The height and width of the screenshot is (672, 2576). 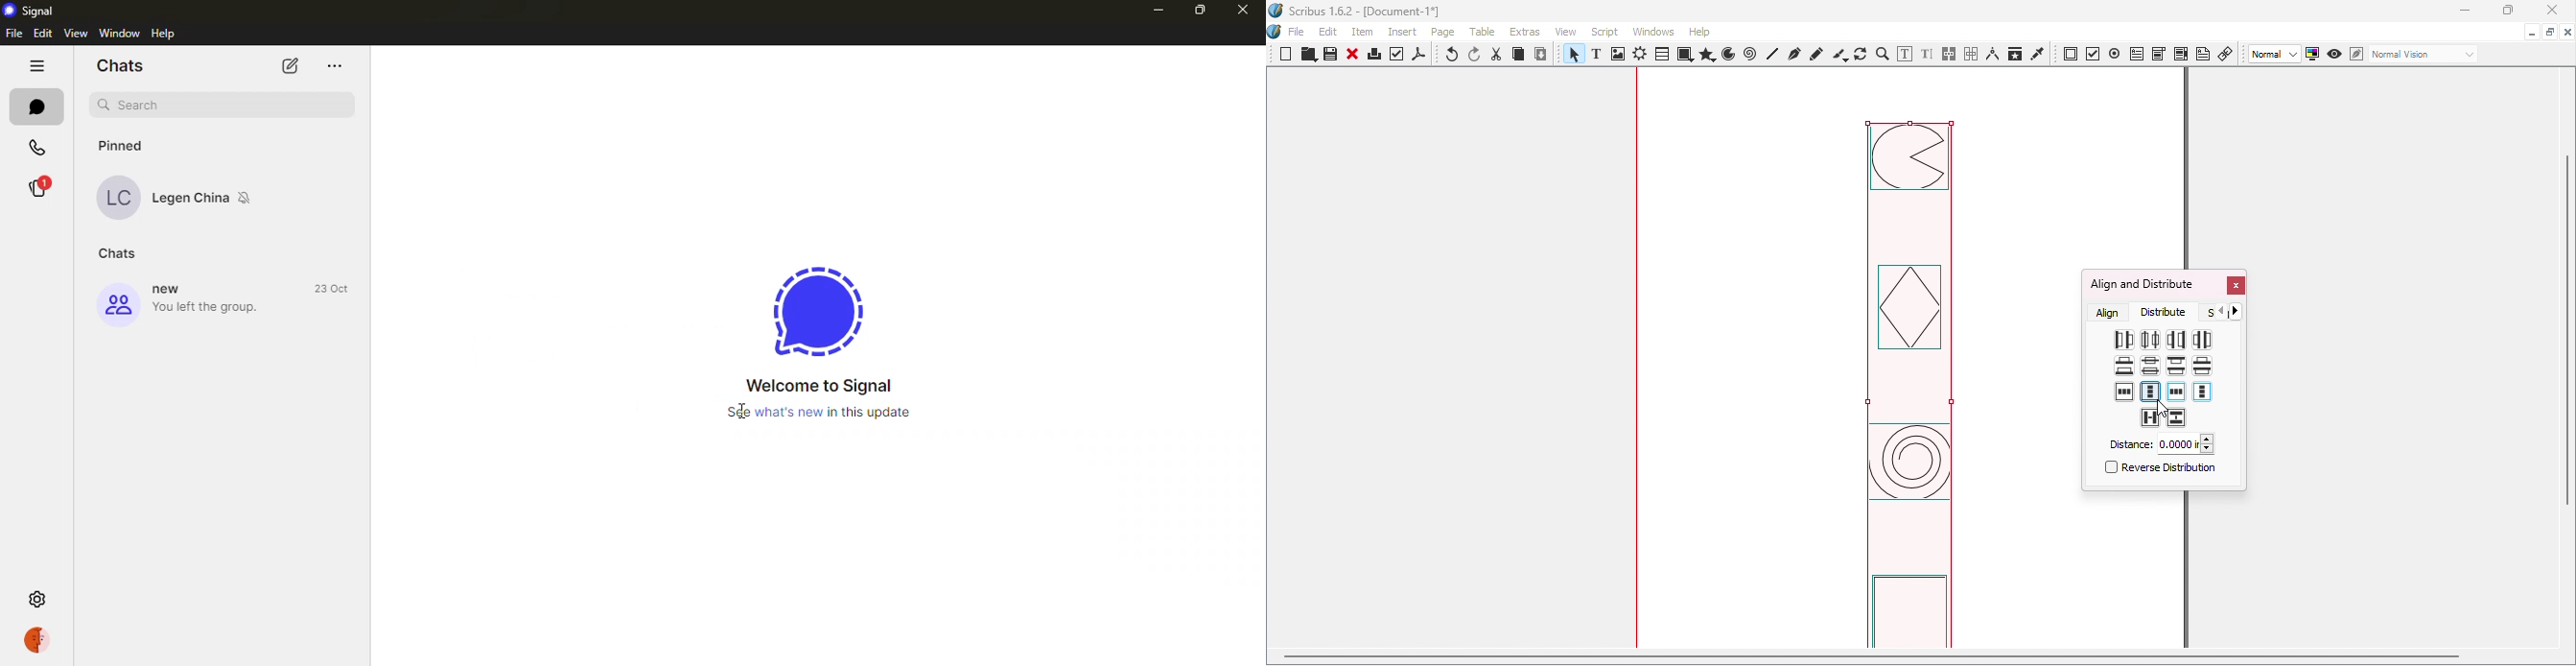 I want to click on file, so click(x=15, y=33).